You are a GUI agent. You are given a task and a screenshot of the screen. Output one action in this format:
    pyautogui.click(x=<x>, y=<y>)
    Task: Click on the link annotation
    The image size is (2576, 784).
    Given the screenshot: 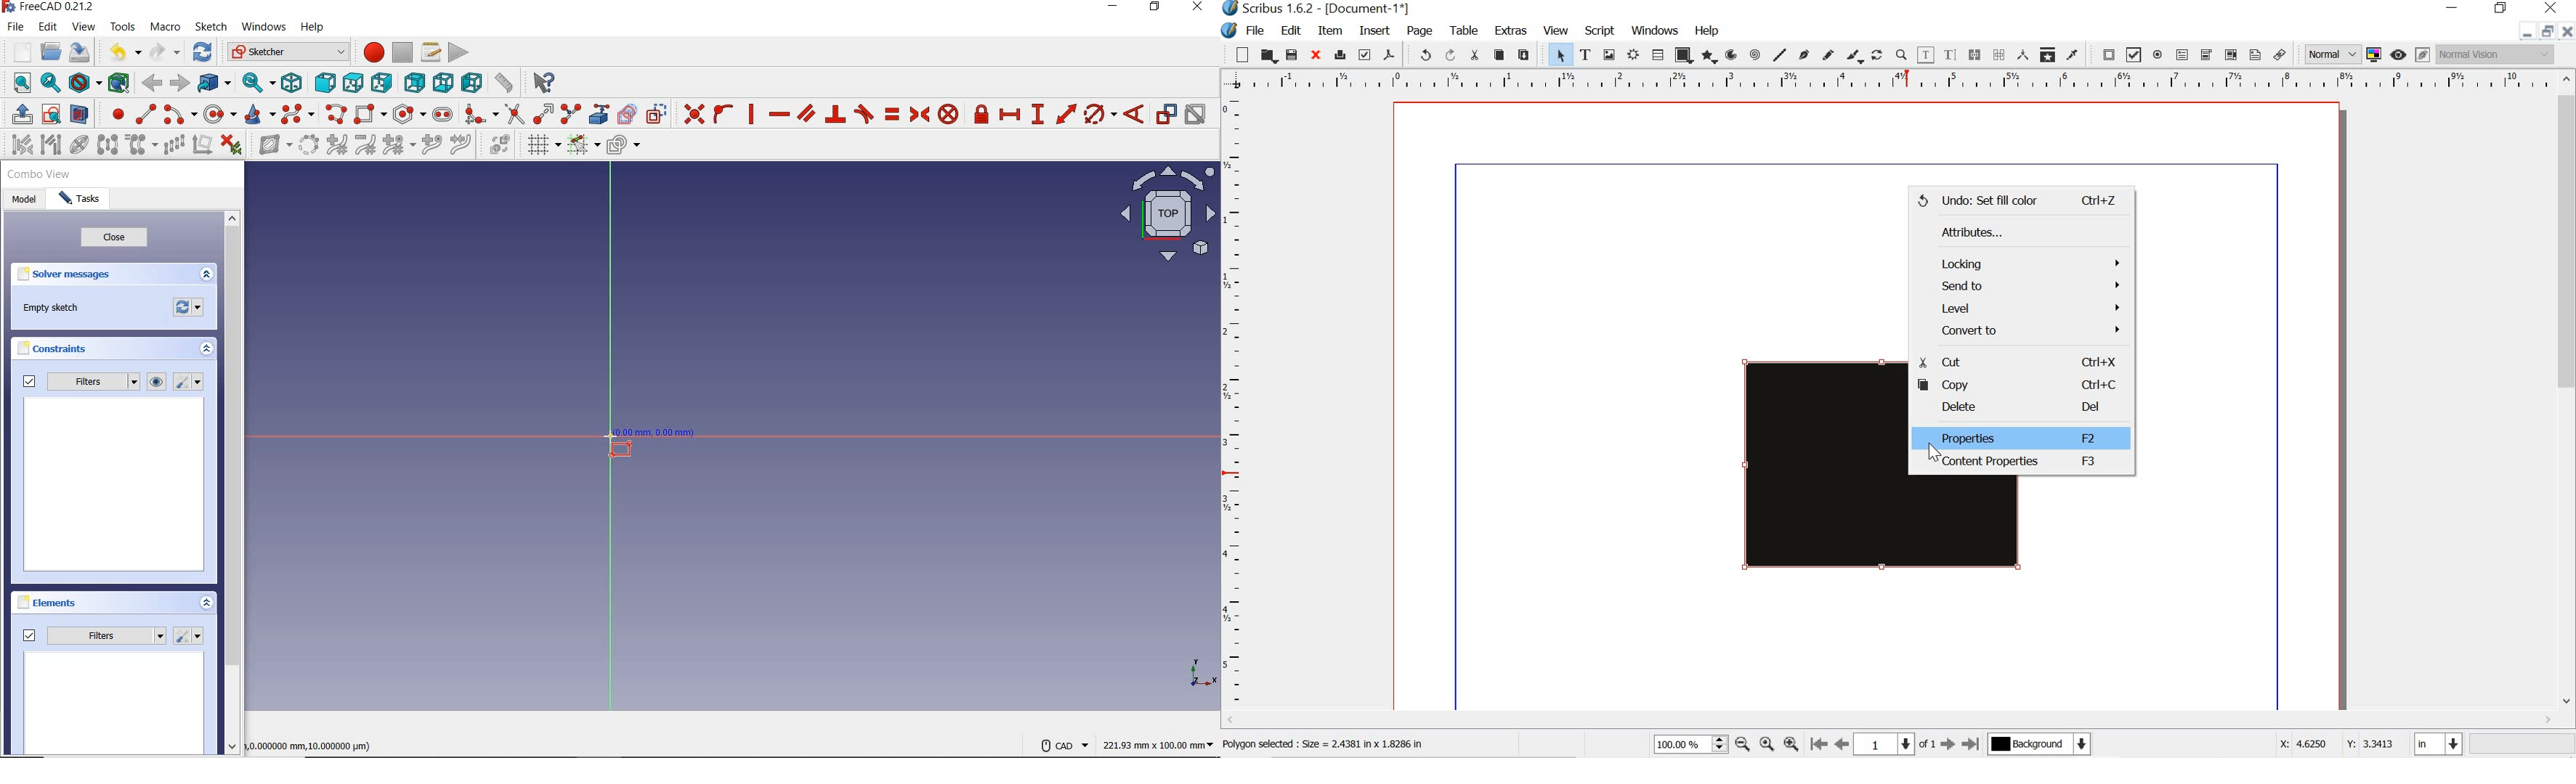 What is the action you would take?
    pyautogui.click(x=2280, y=55)
    